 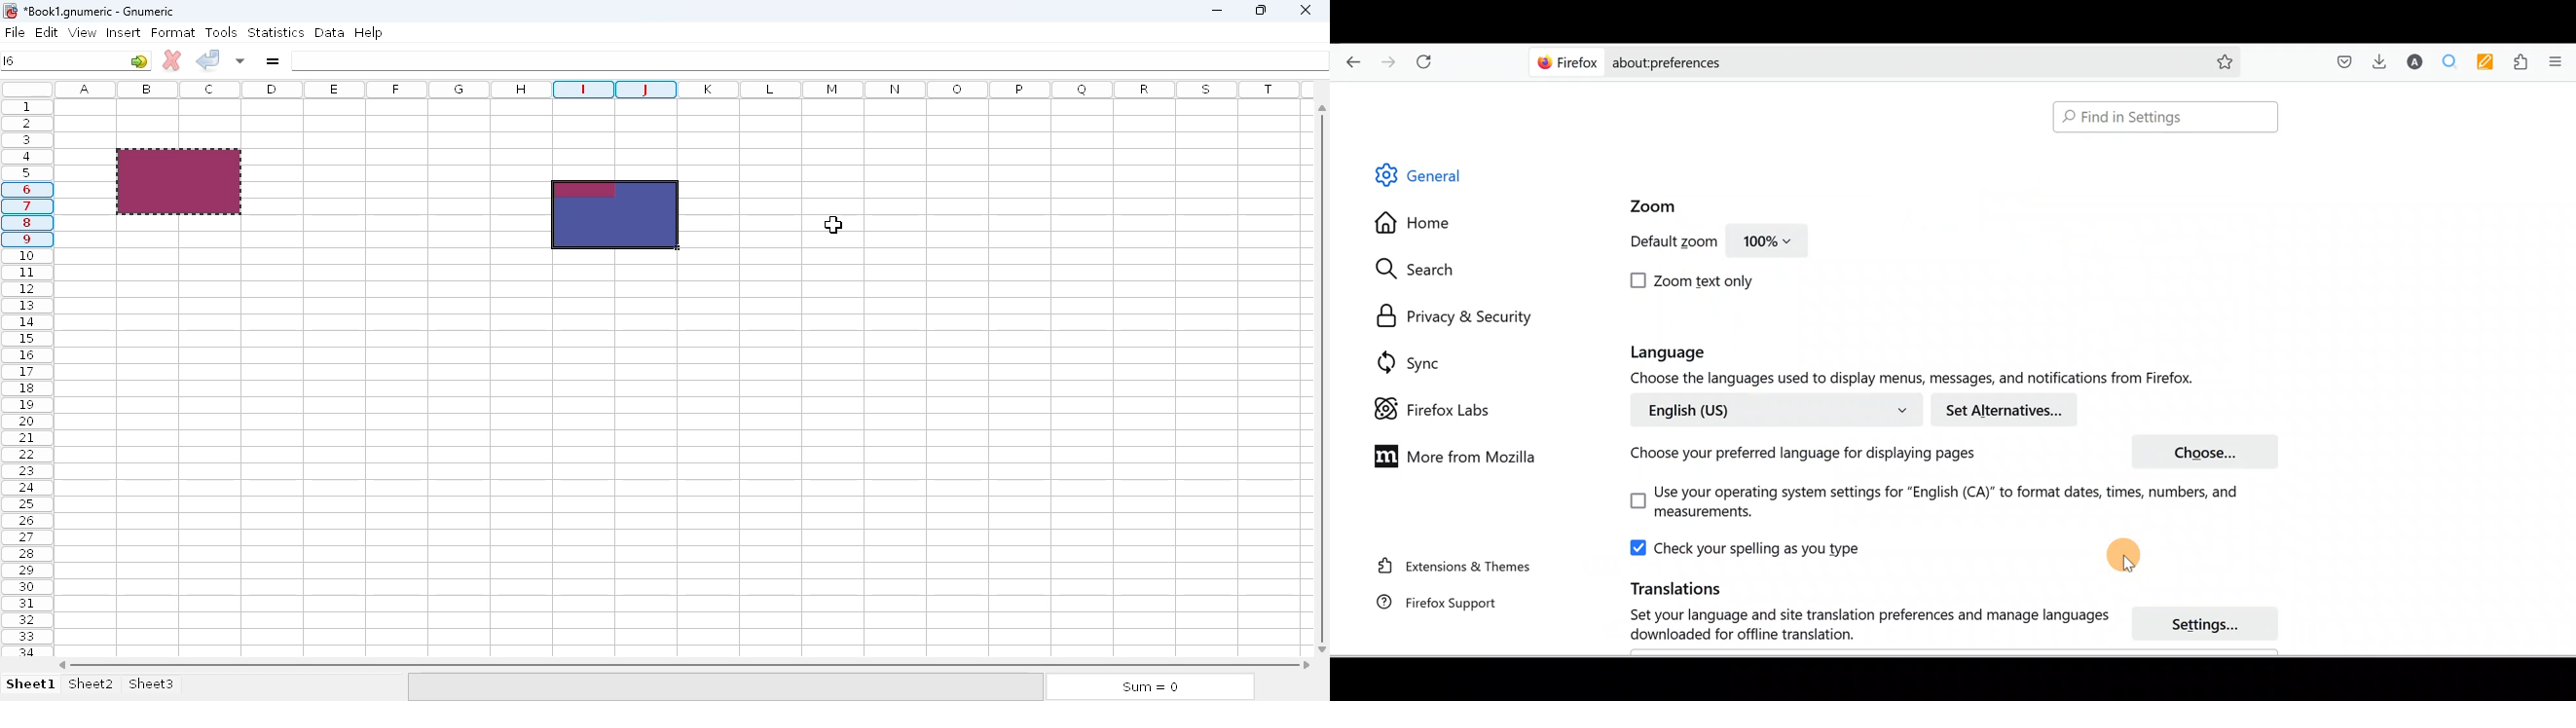 What do you see at coordinates (173, 32) in the screenshot?
I see `format` at bounding box center [173, 32].